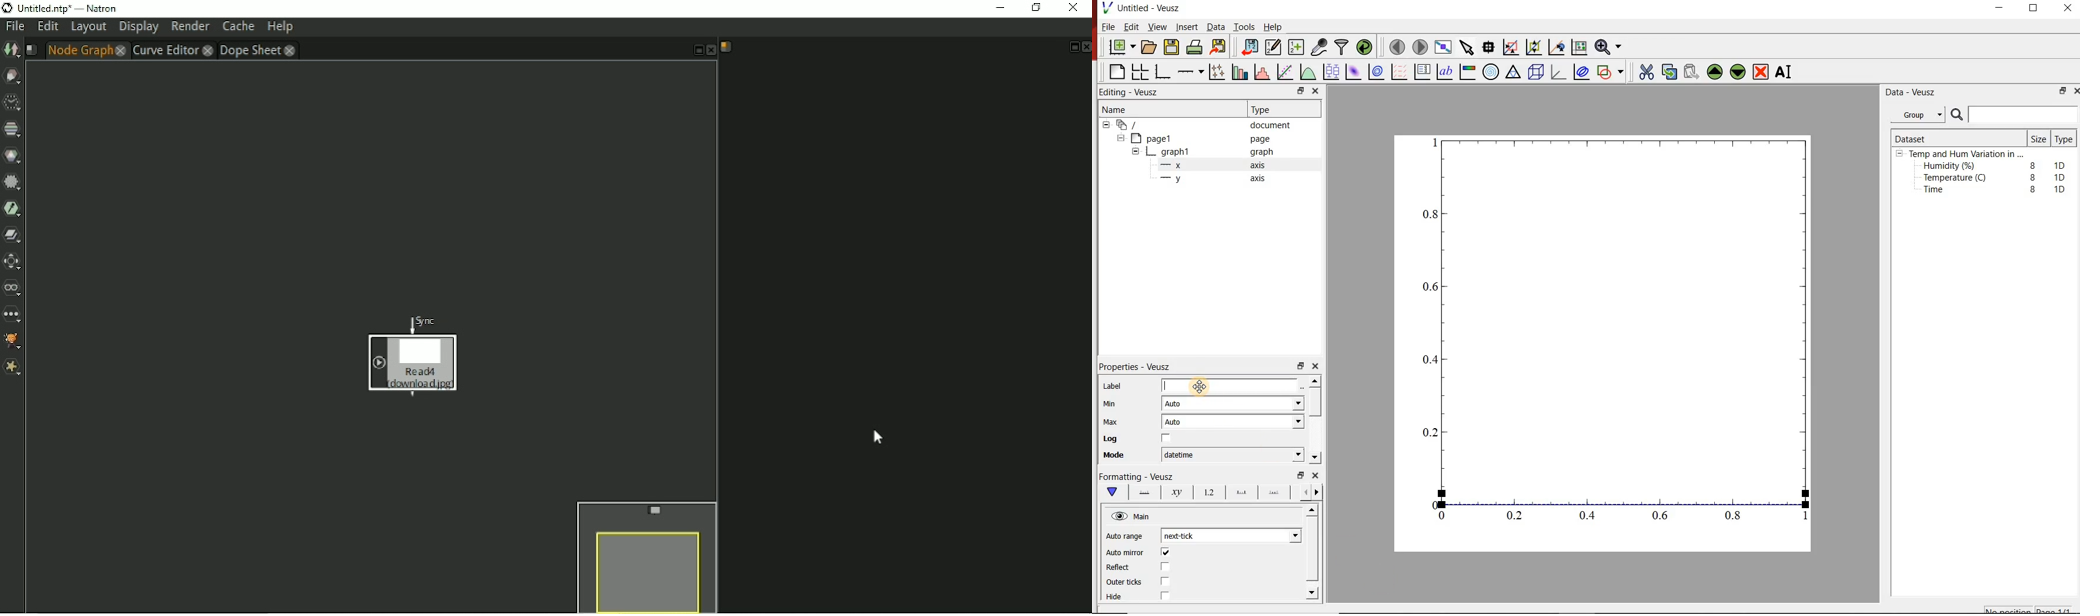  Describe the element at coordinates (1197, 385) in the screenshot. I see `Label` at that location.